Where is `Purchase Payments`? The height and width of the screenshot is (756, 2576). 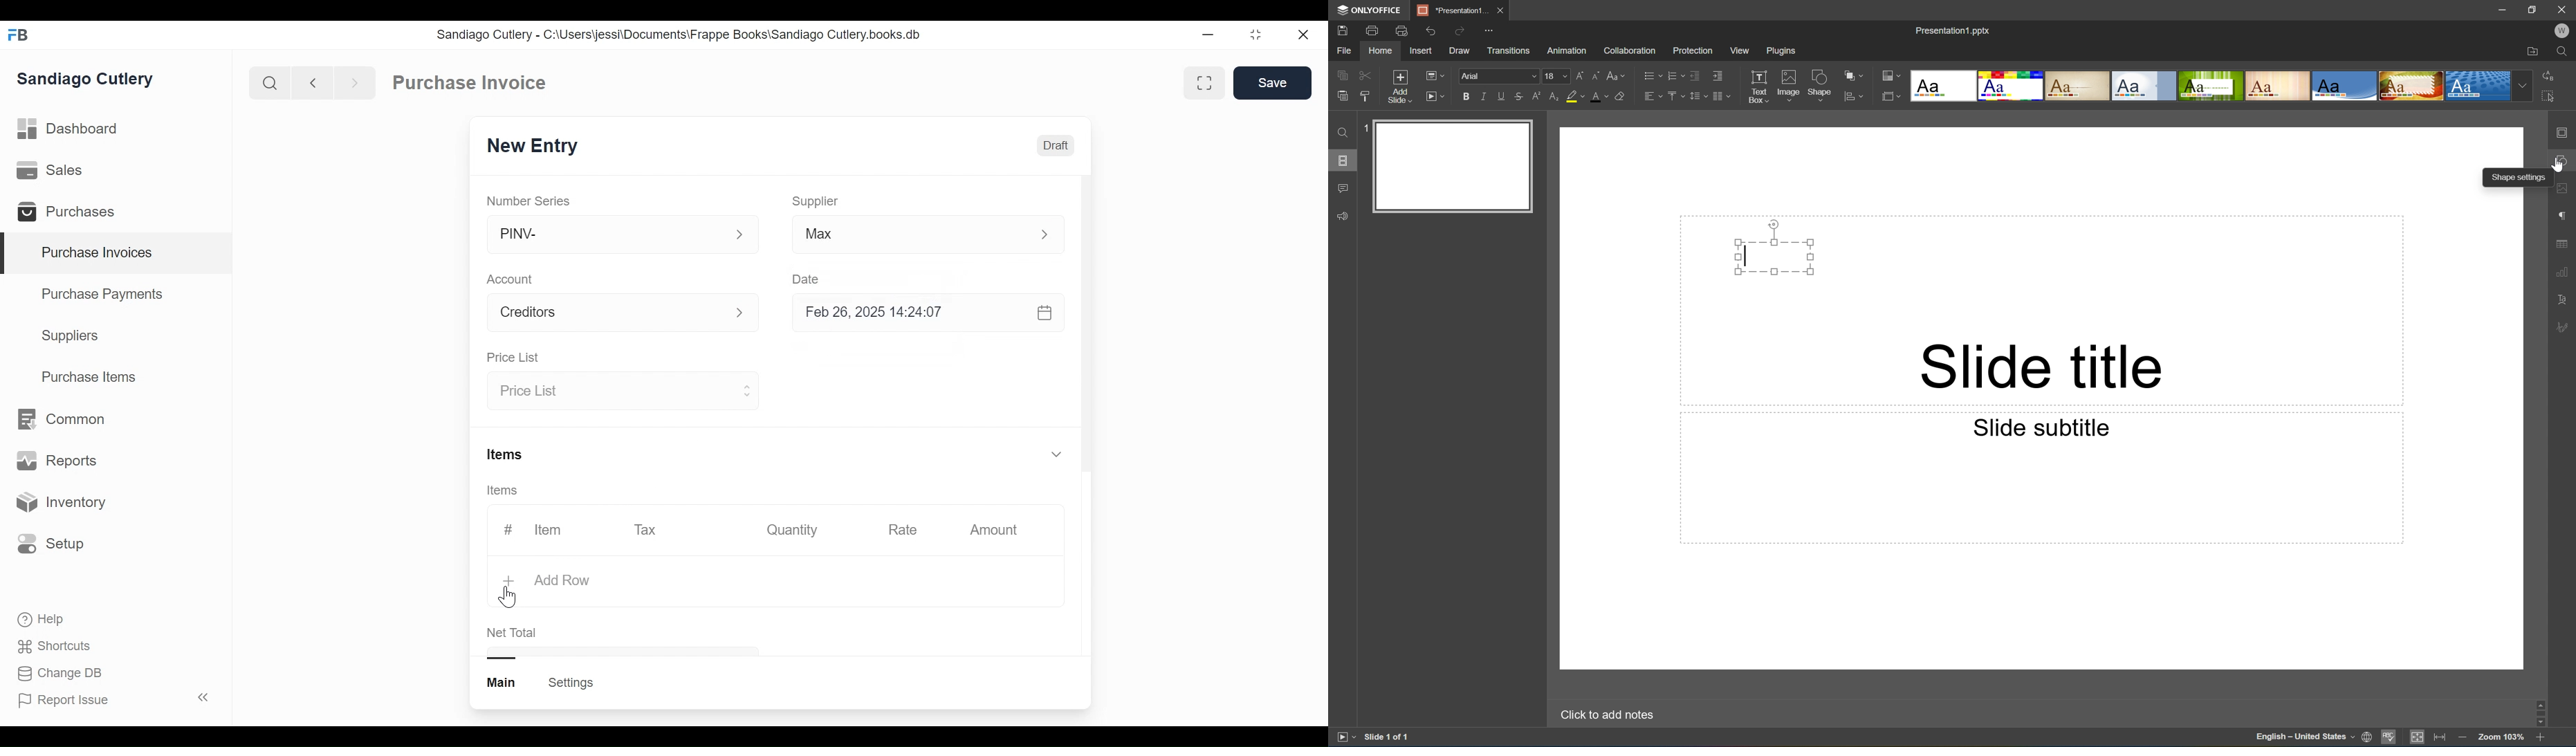 Purchase Payments is located at coordinates (104, 296).